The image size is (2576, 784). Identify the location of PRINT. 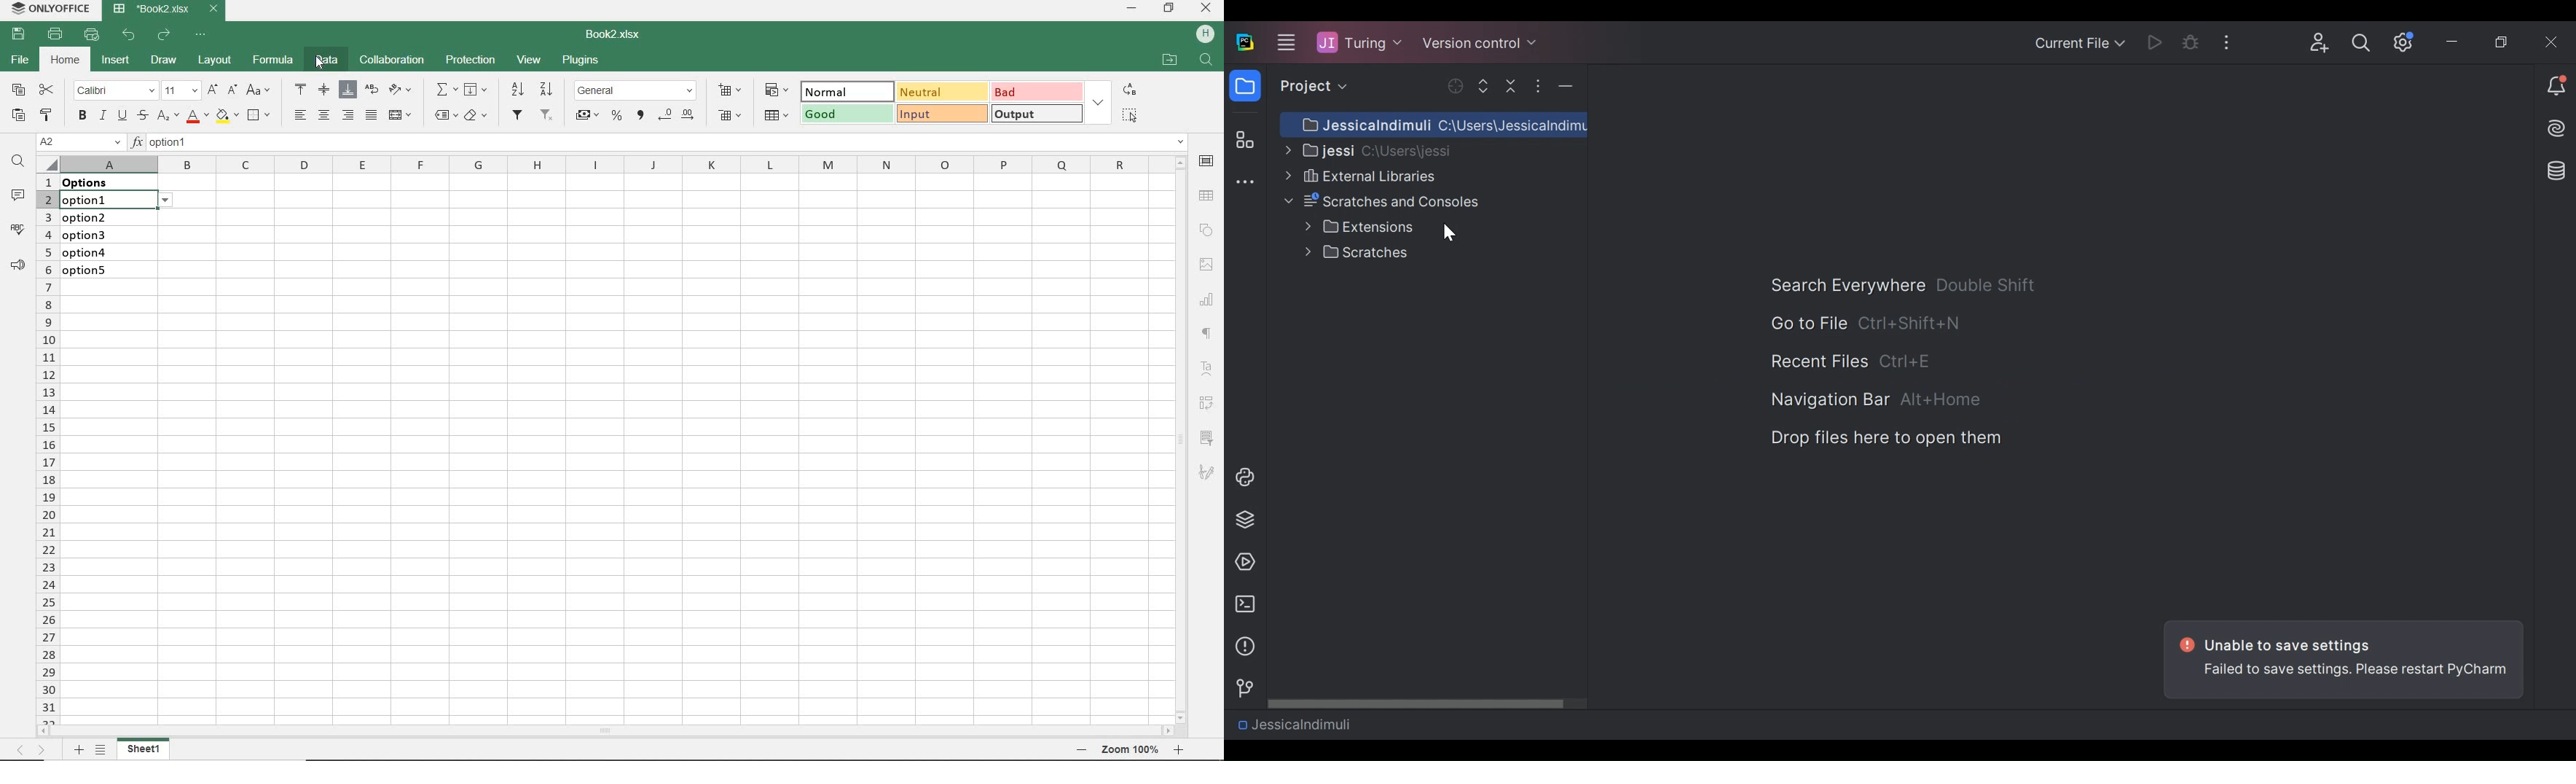
(54, 35).